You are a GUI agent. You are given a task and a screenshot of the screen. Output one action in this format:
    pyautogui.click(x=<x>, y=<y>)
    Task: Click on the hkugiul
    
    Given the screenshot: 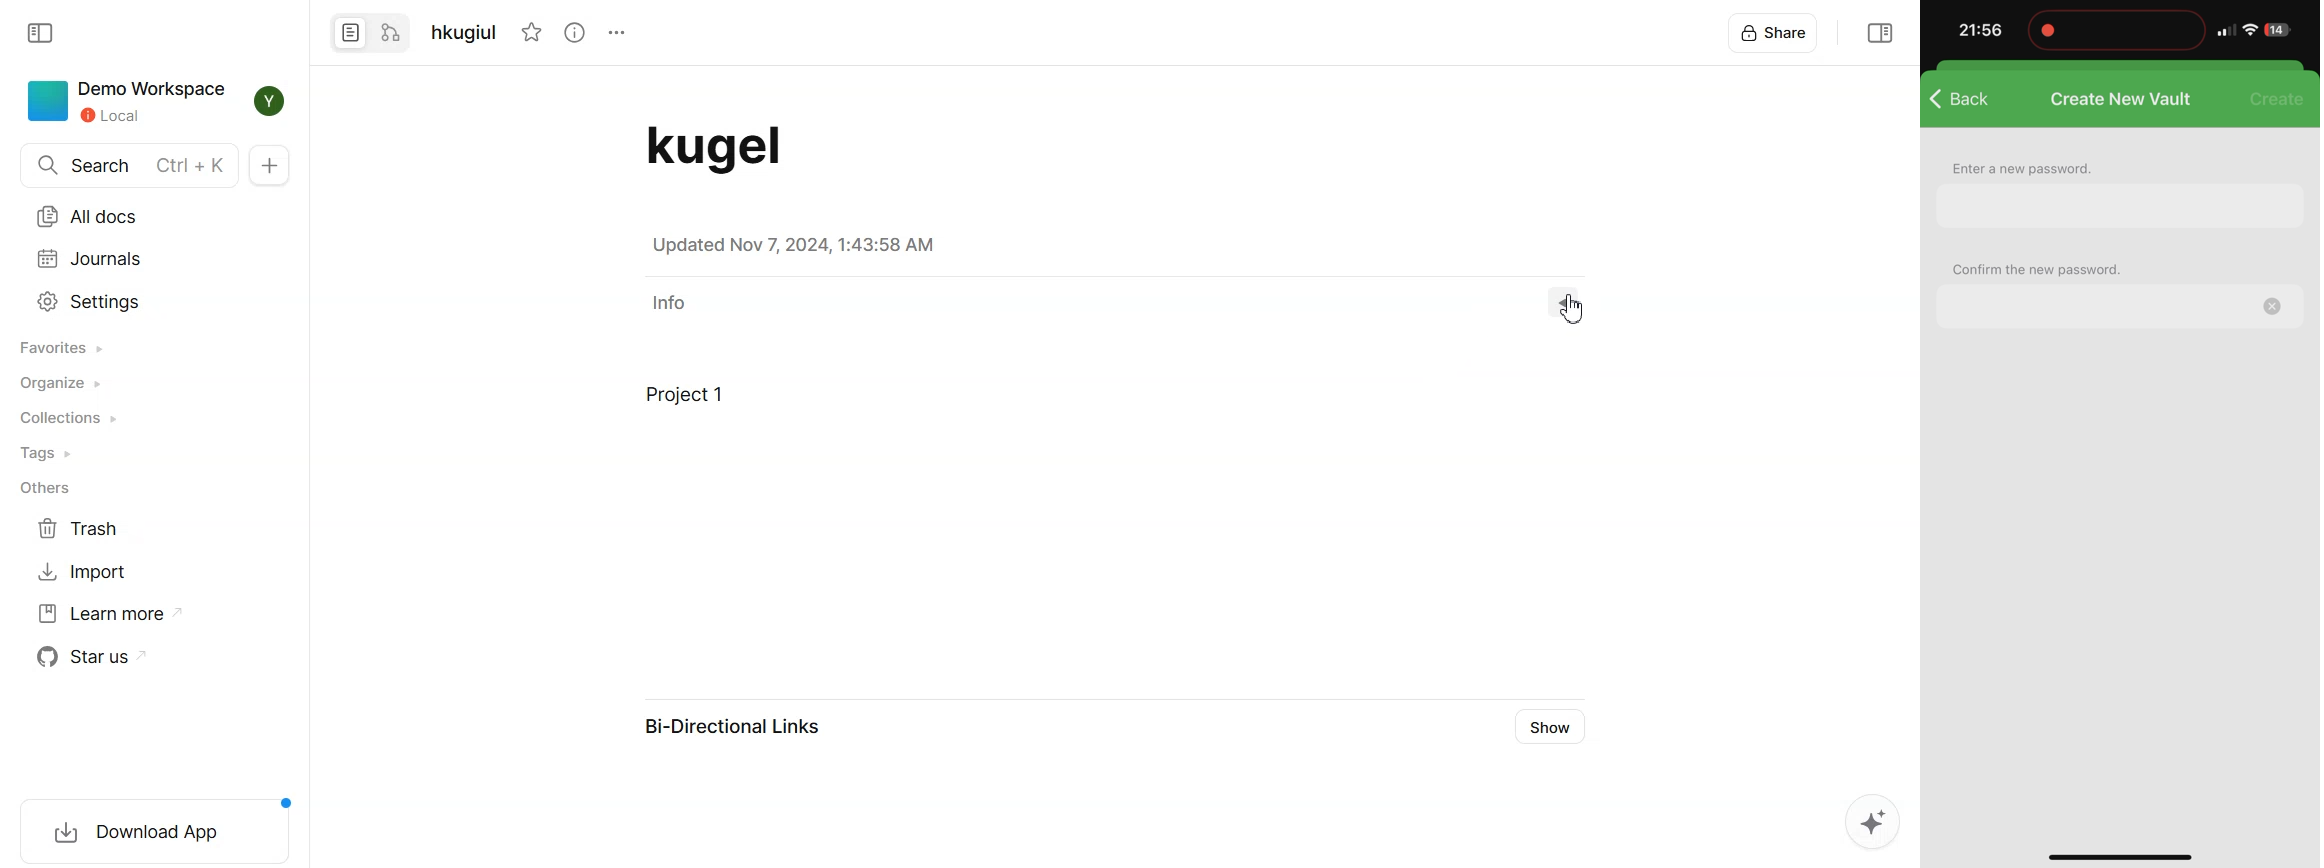 What is the action you would take?
    pyautogui.click(x=469, y=33)
    